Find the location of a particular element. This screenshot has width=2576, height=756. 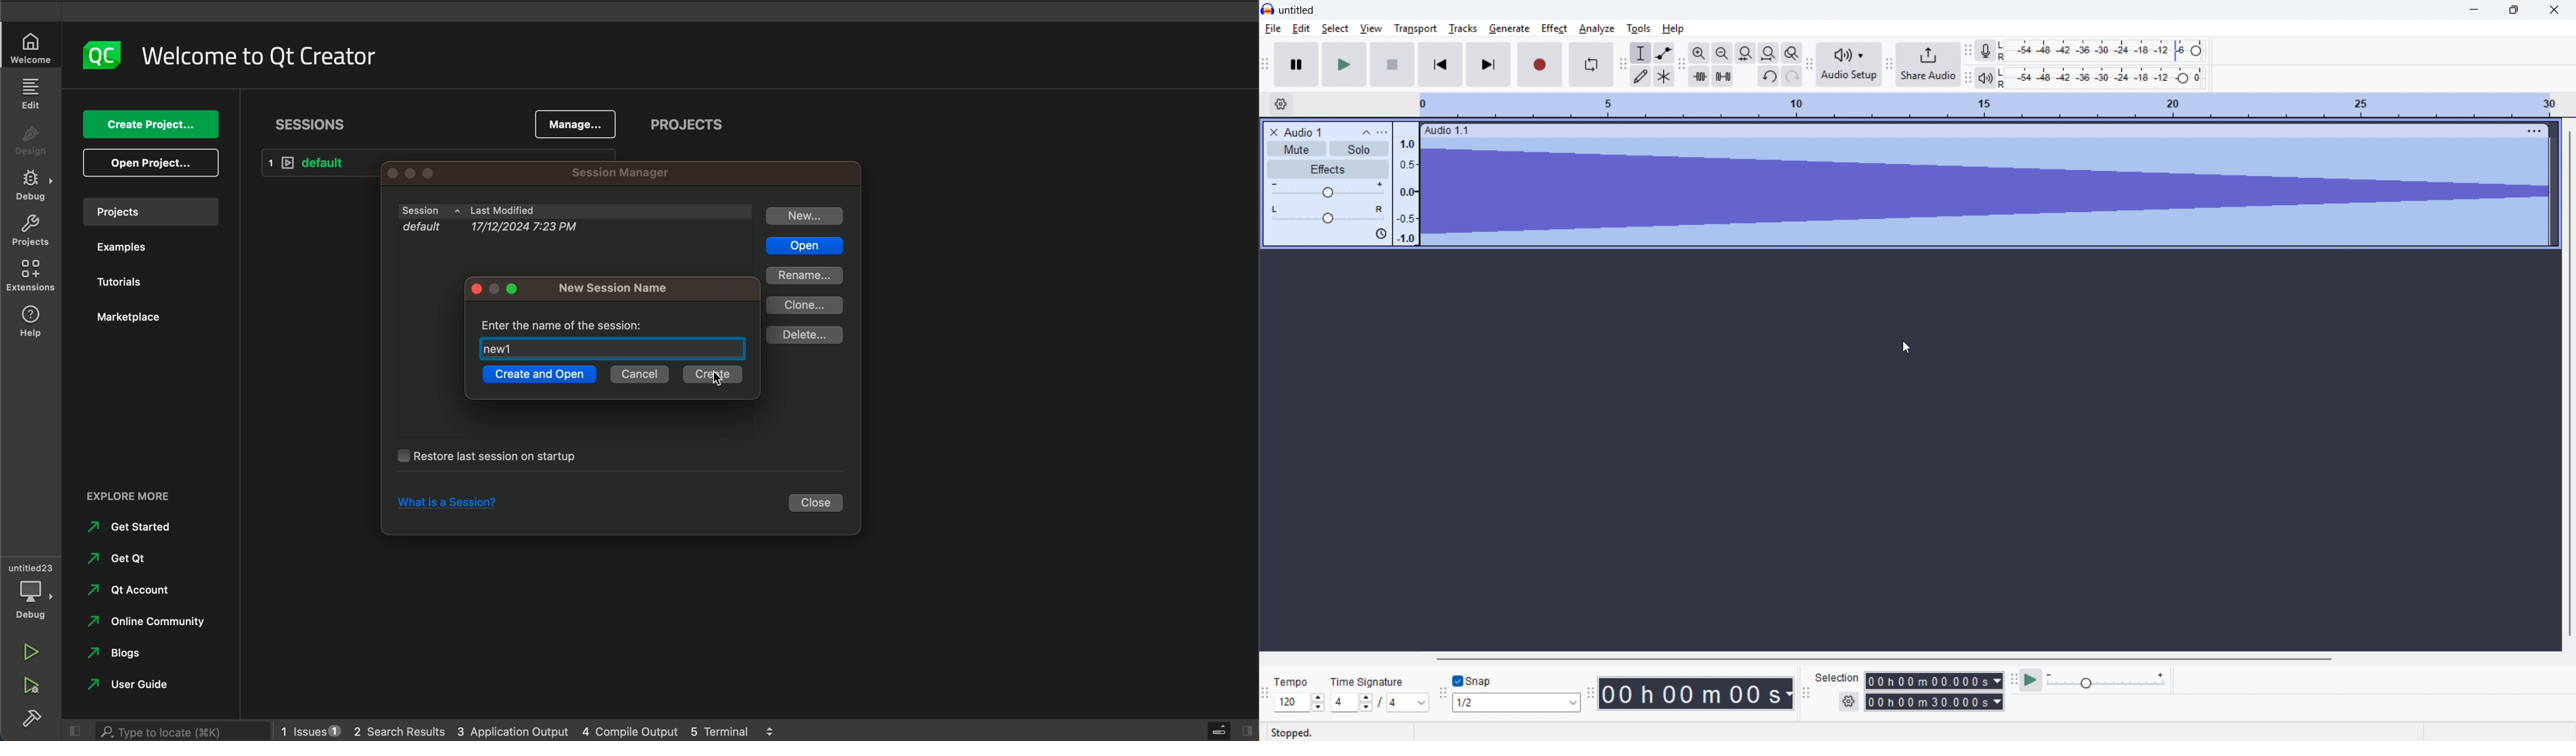

Edit toolbar  is located at coordinates (1682, 66).